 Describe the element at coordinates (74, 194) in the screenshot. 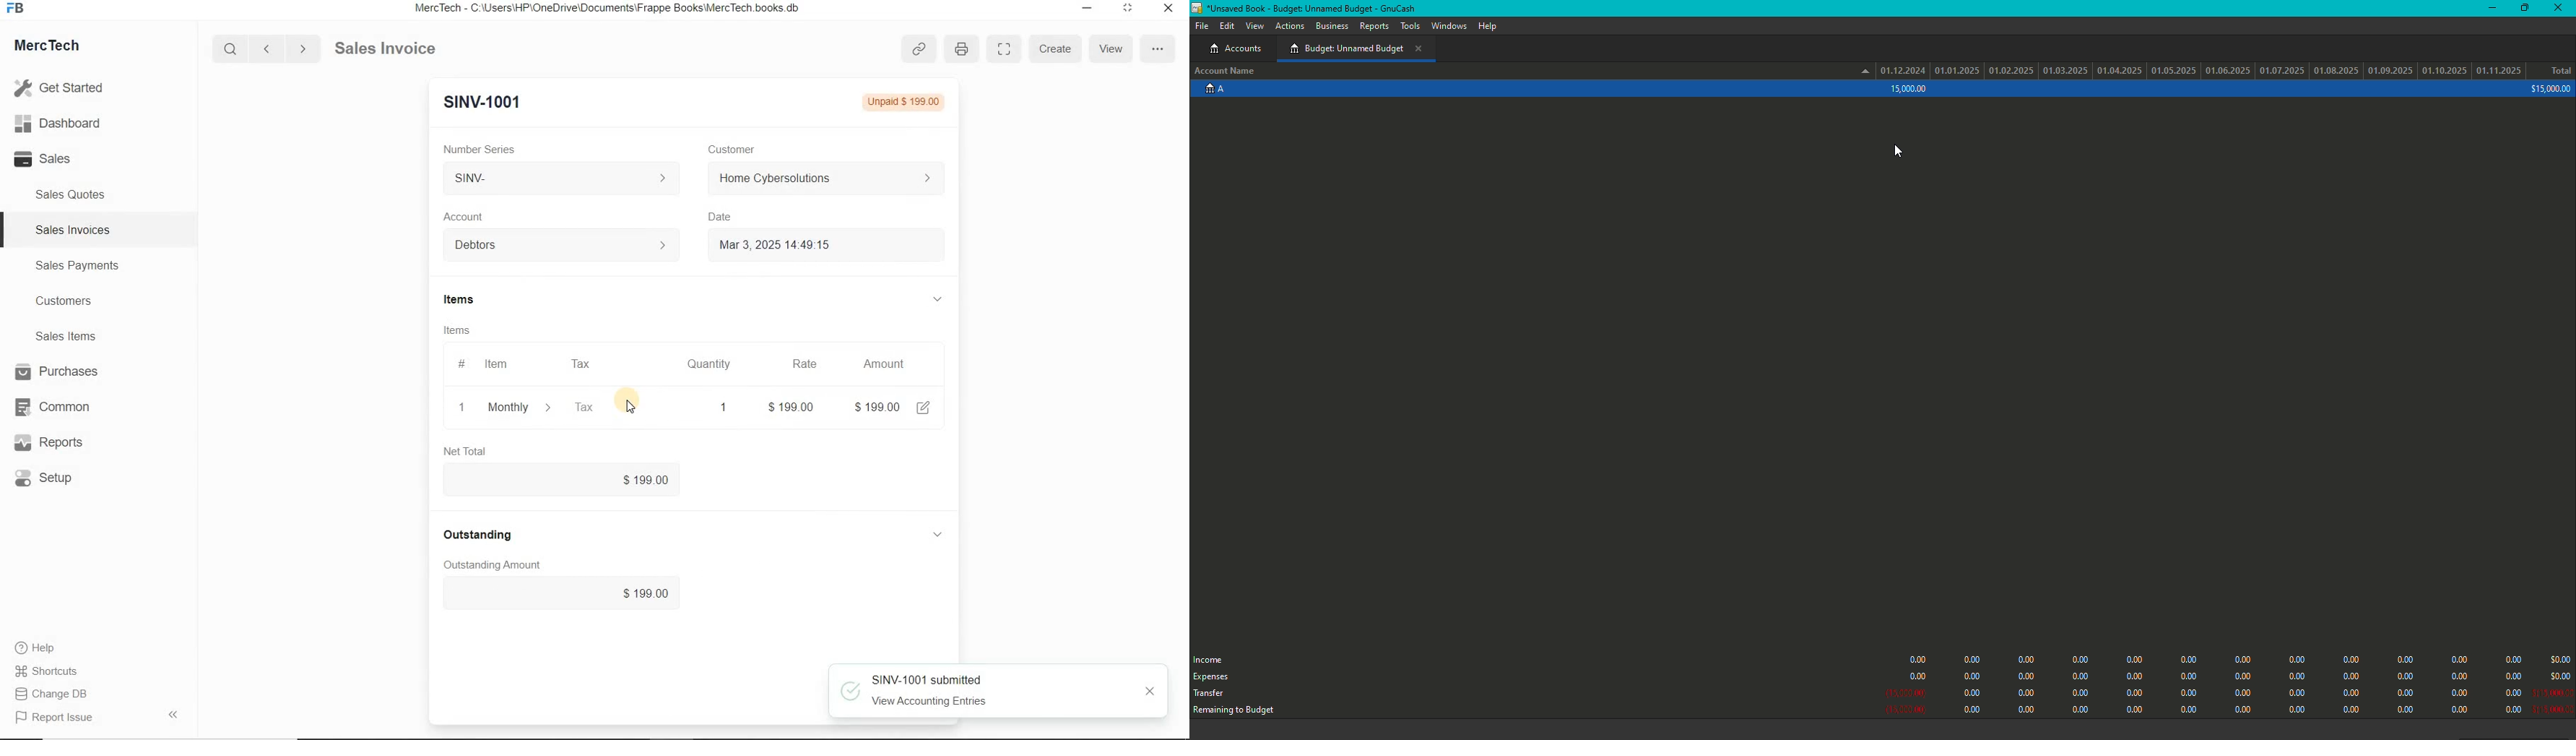

I see `Sales Quotes` at that location.